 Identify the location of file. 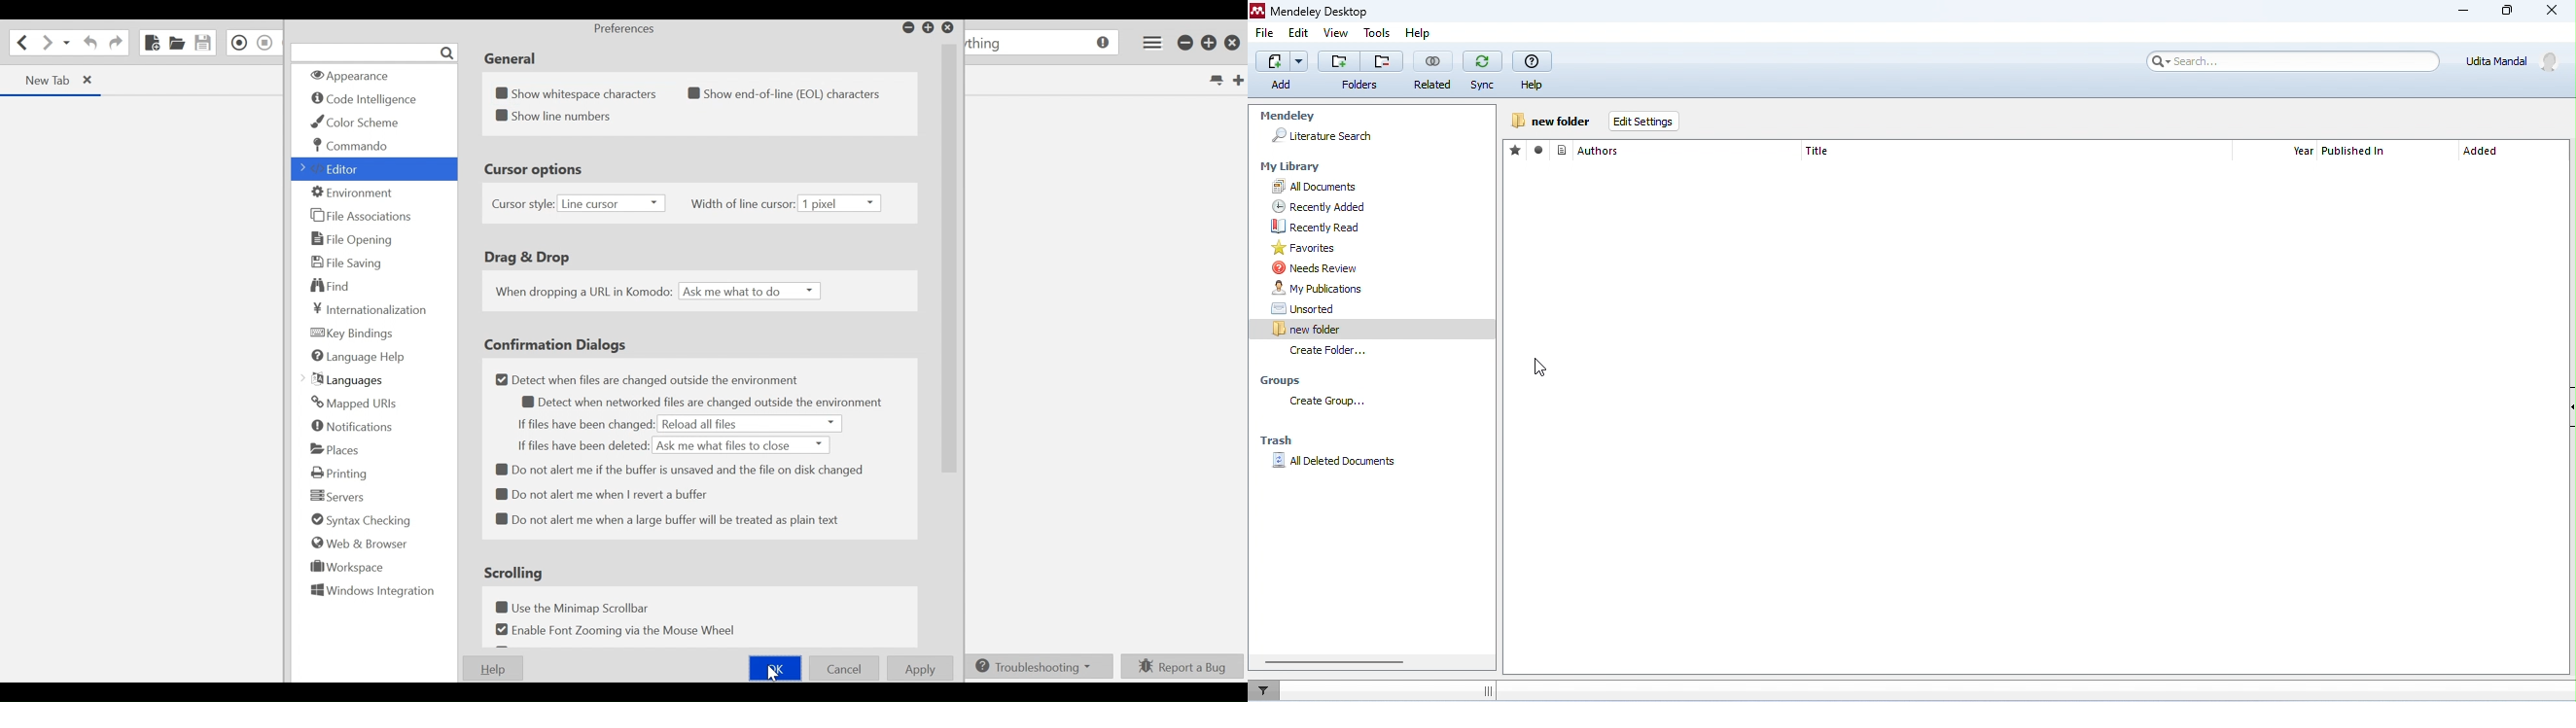
(1265, 32).